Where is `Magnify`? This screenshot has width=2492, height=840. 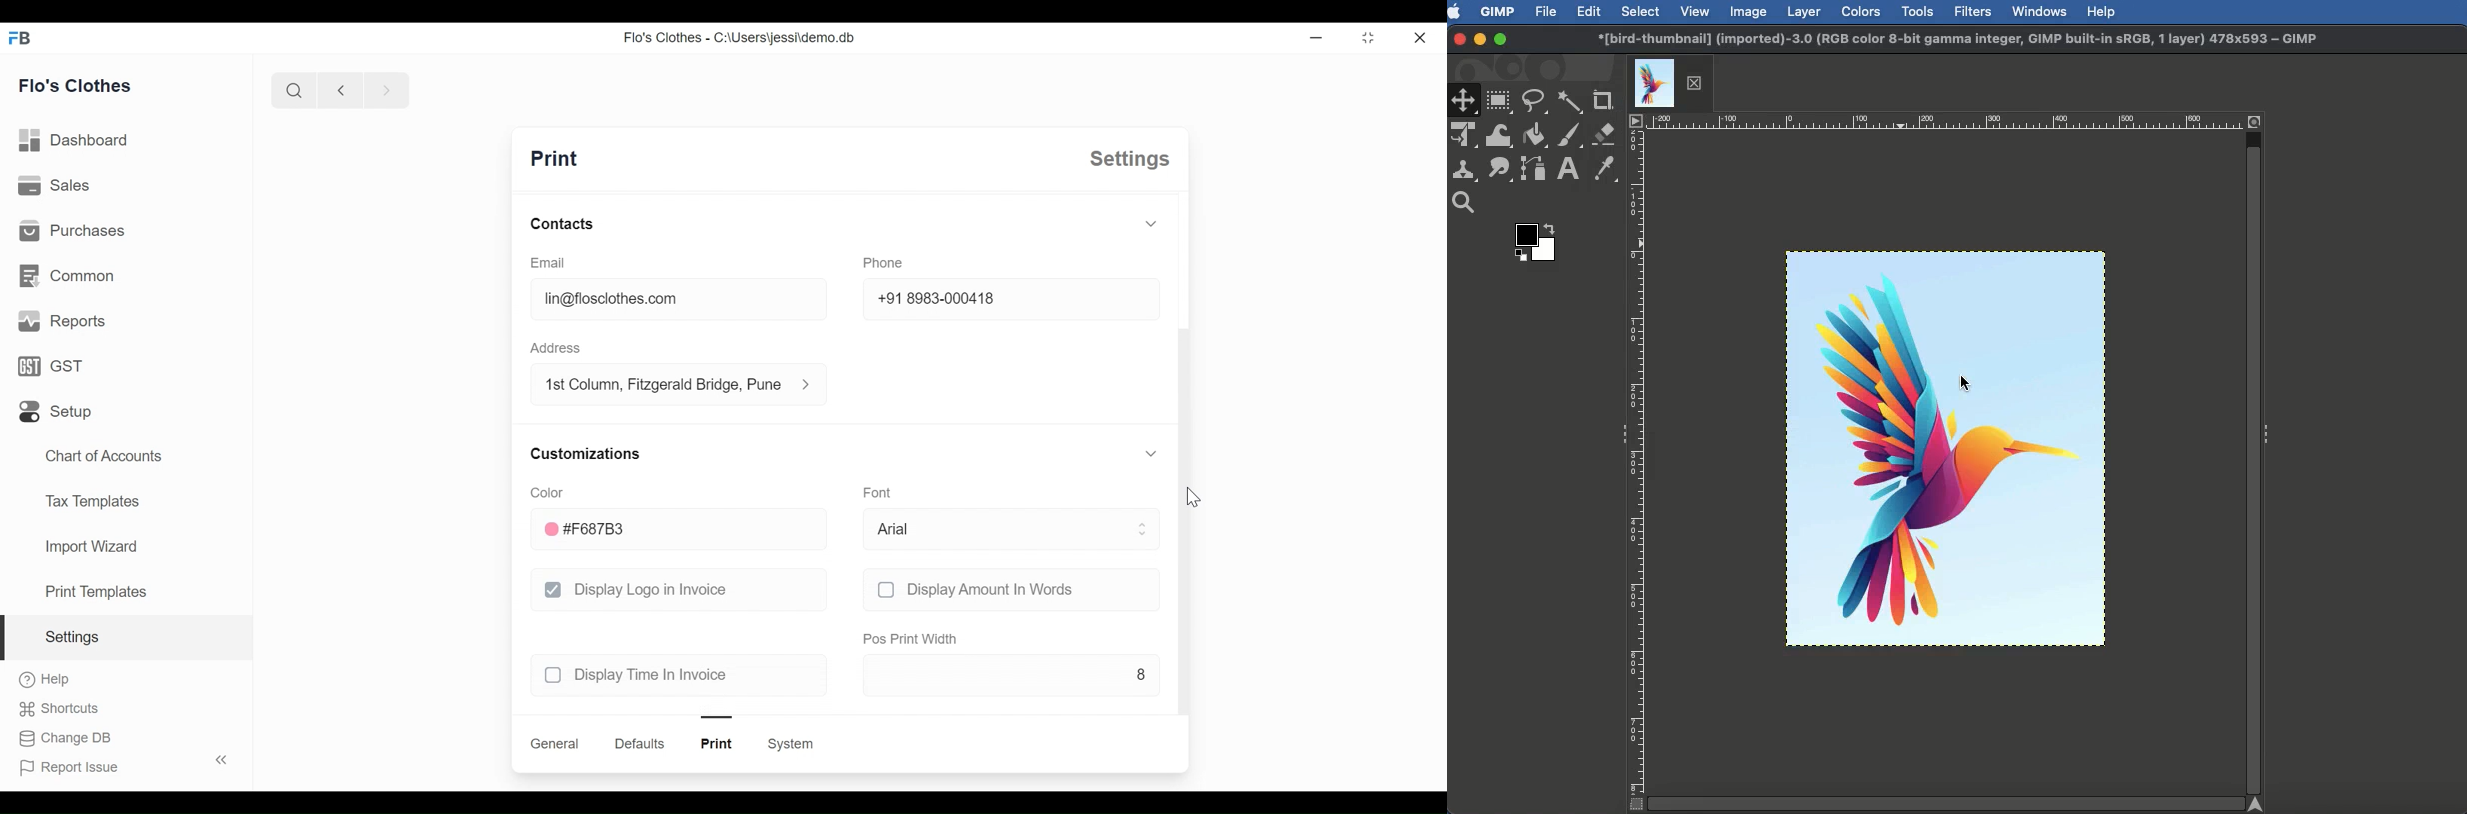 Magnify is located at coordinates (1466, 202).